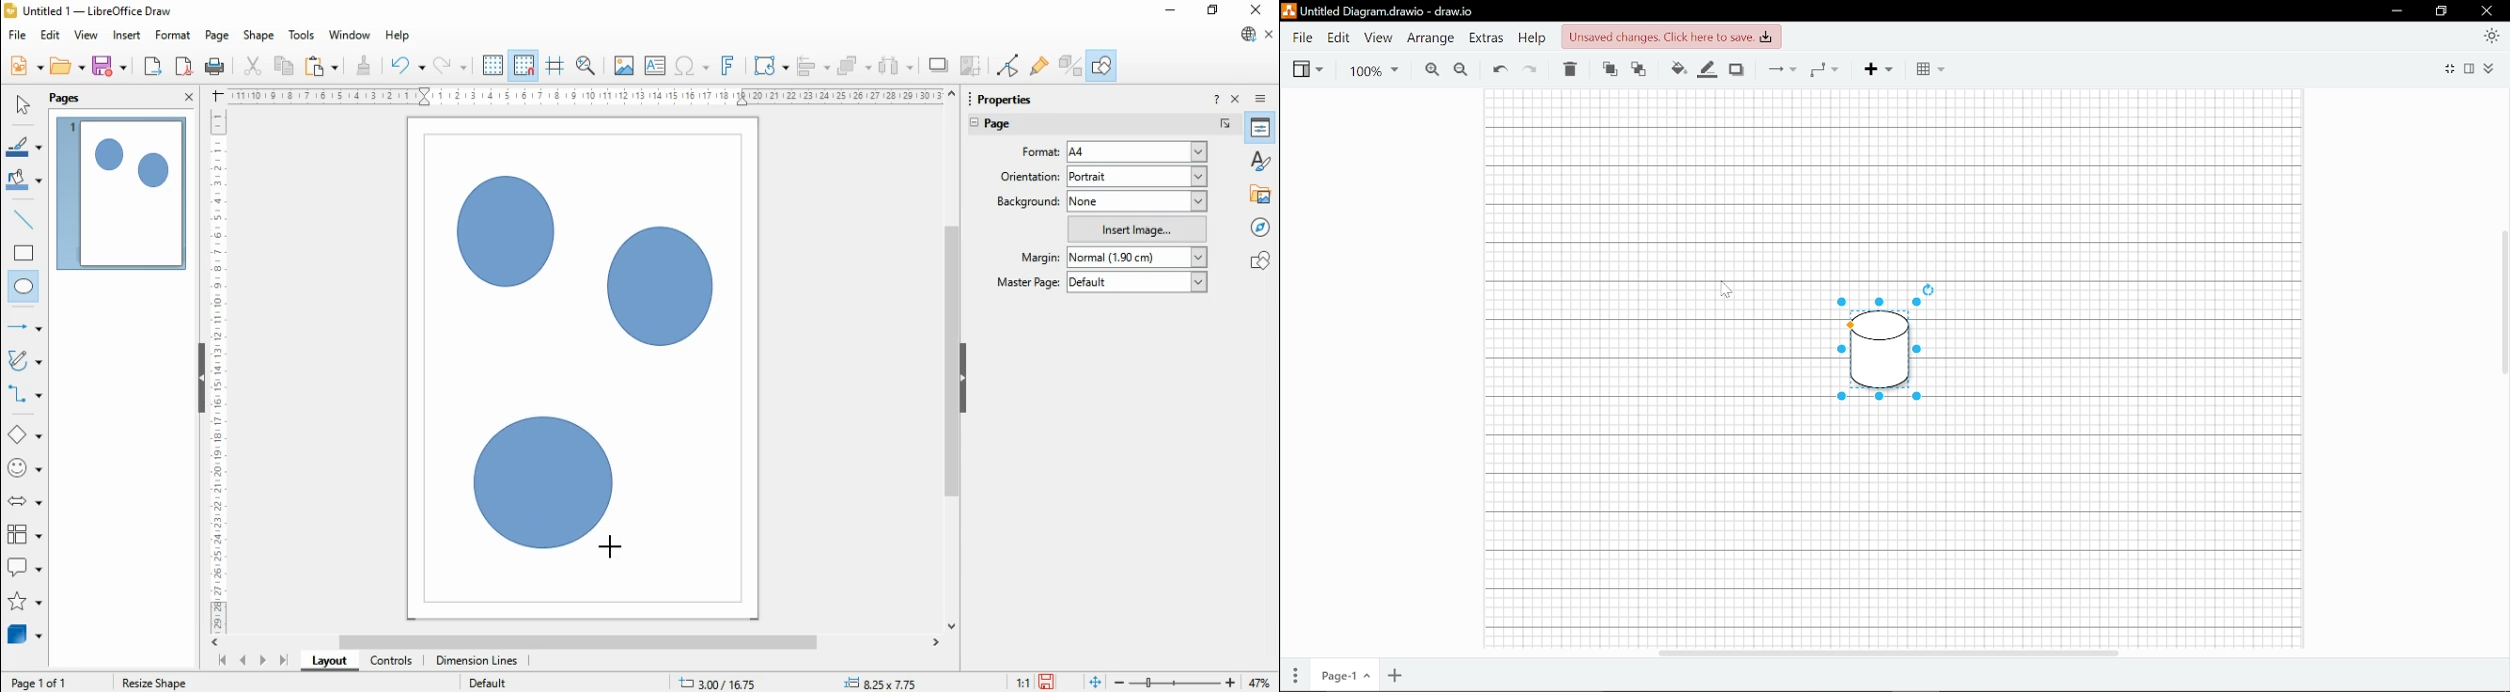  What do you see at coordinates (218, 36) in the screenshot?
I see `page` at bounding box center [218, 36].